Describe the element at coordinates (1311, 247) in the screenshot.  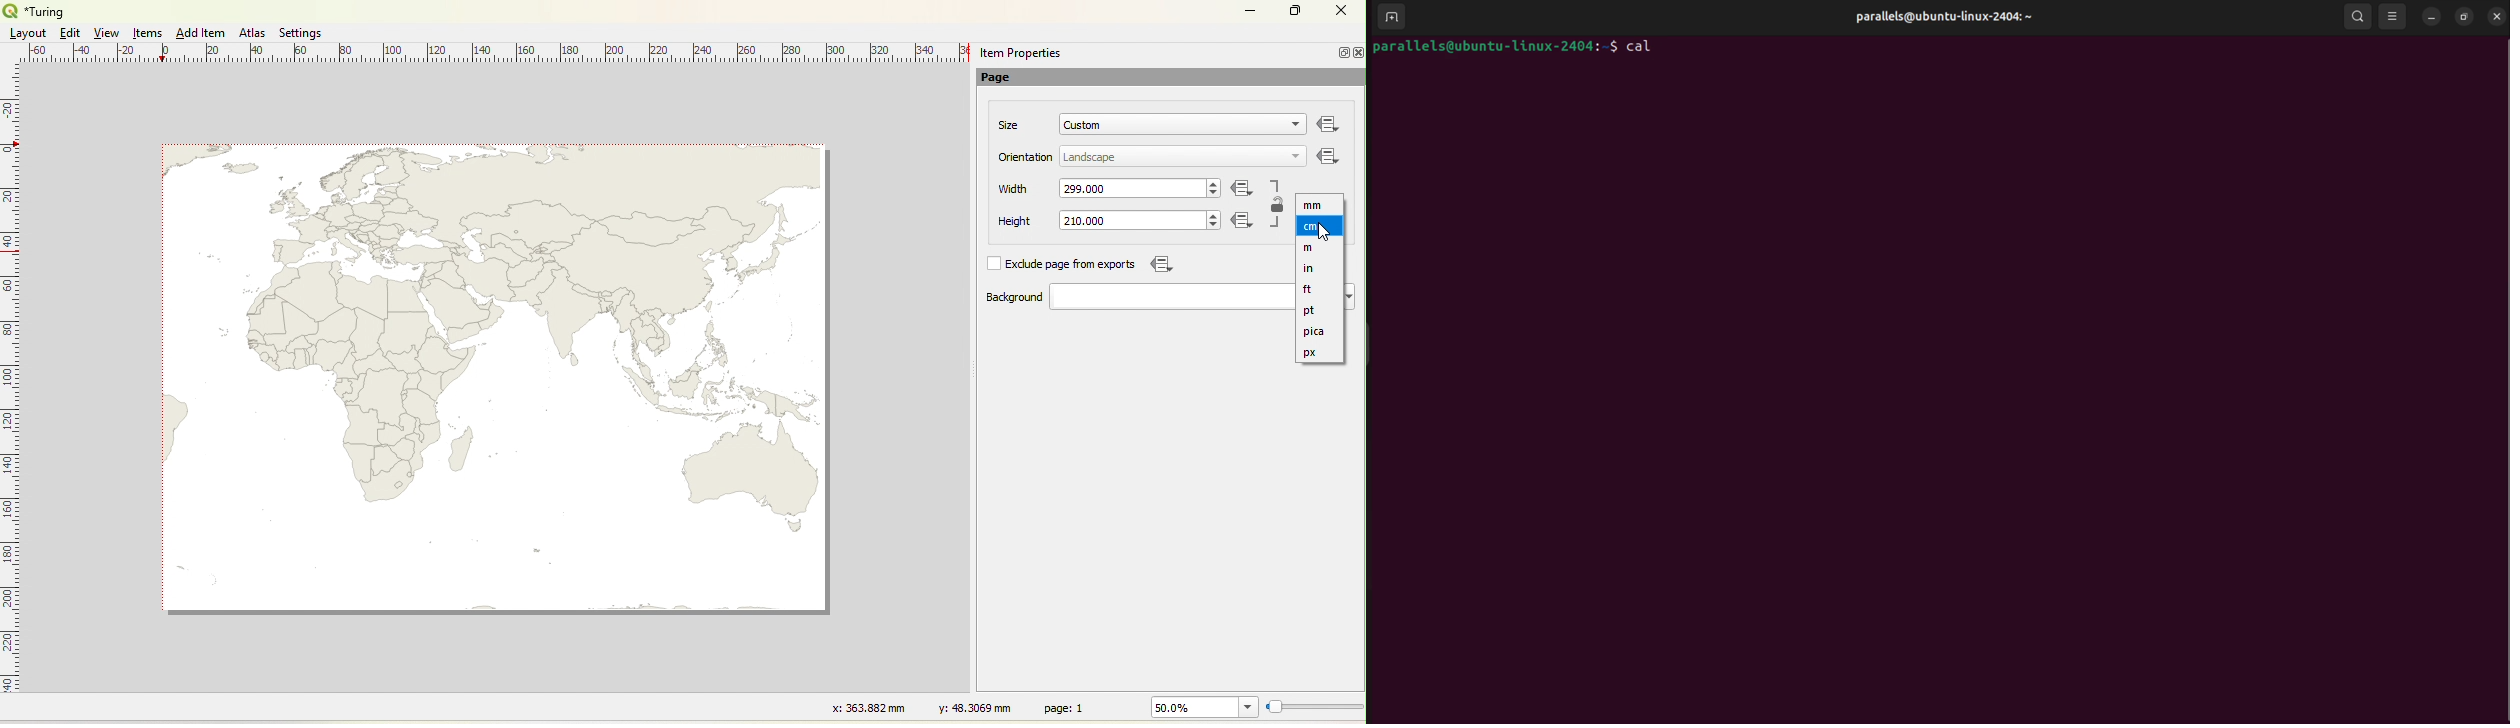
I see `m` at that location.